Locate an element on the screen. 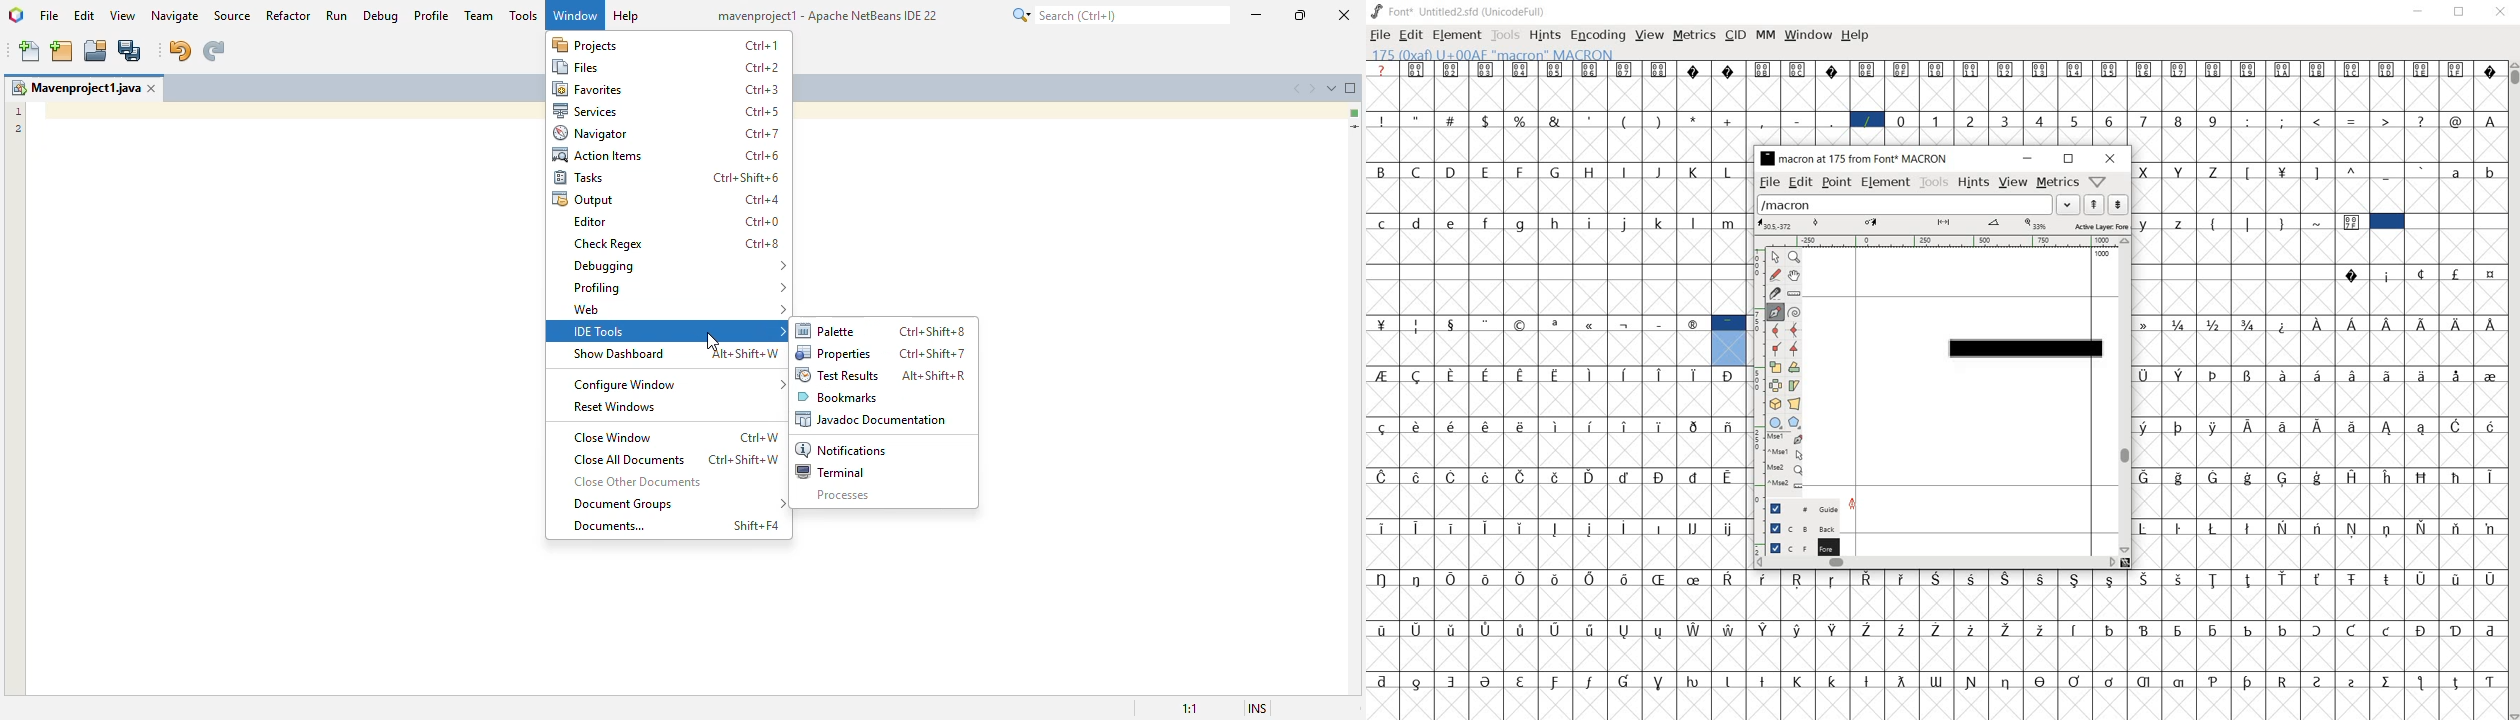 The width and height of the screenshot is (2520, 728). next word is located at coordinates (2119, 204).